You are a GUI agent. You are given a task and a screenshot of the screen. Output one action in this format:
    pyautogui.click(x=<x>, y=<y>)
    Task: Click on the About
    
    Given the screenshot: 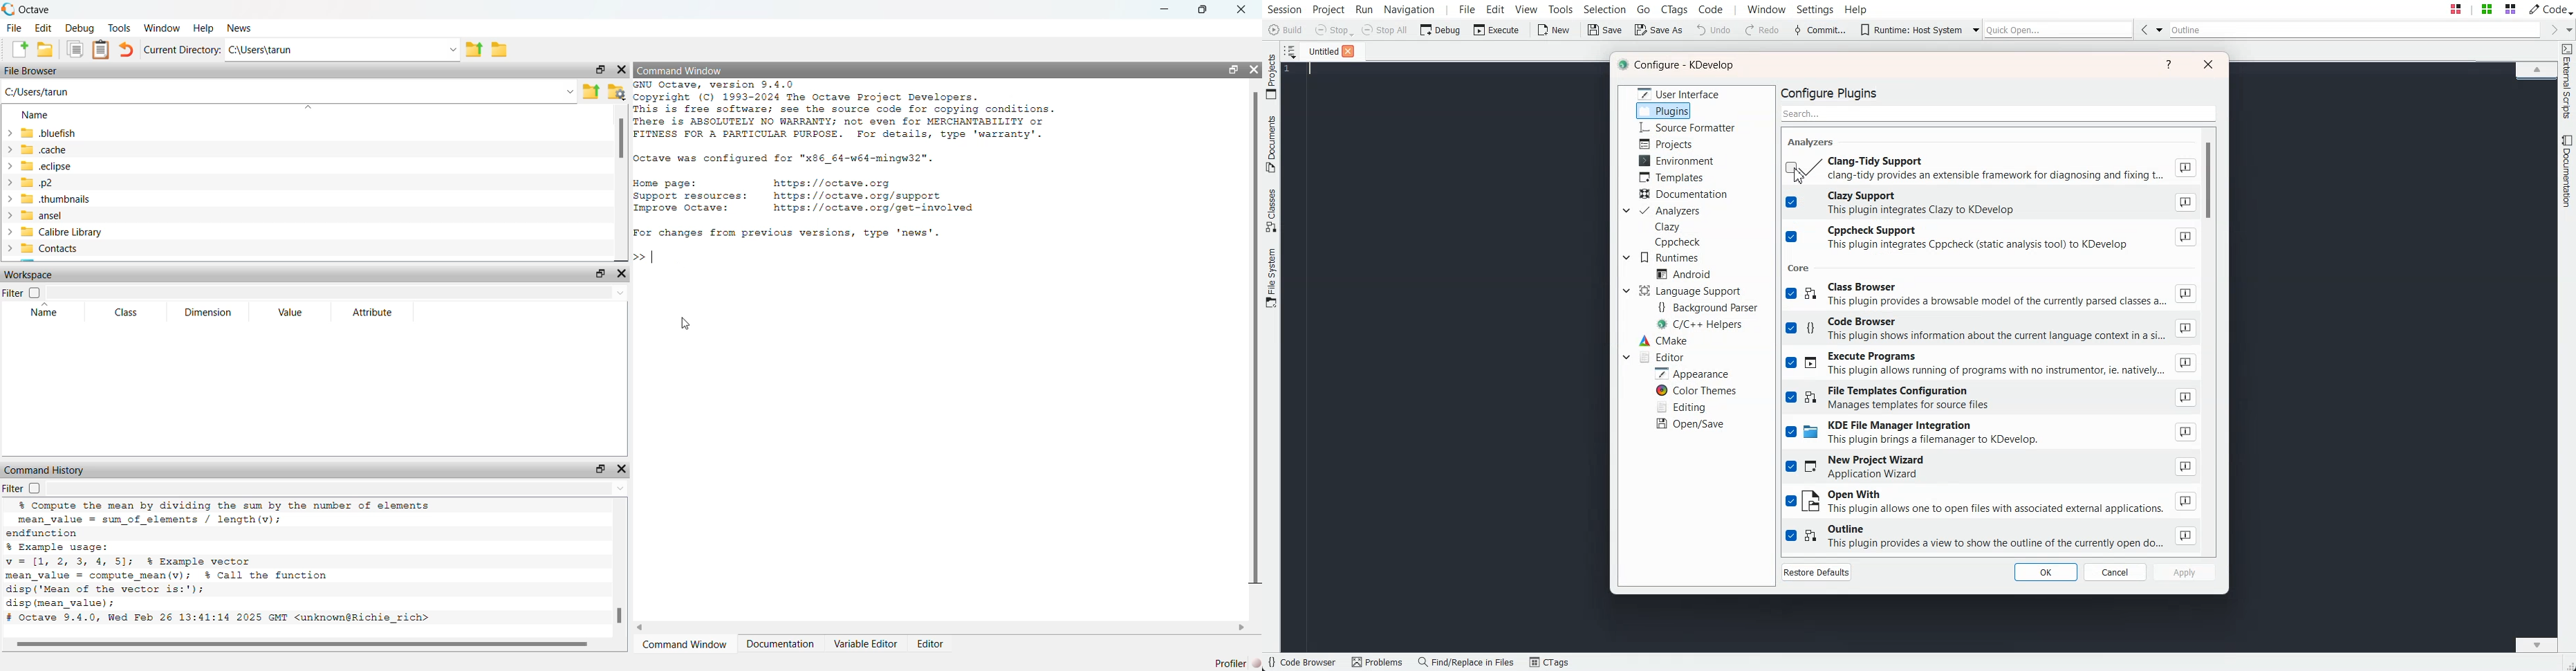 What is the action you would take?
    pyautogui.click(x=2185, y=329)
    